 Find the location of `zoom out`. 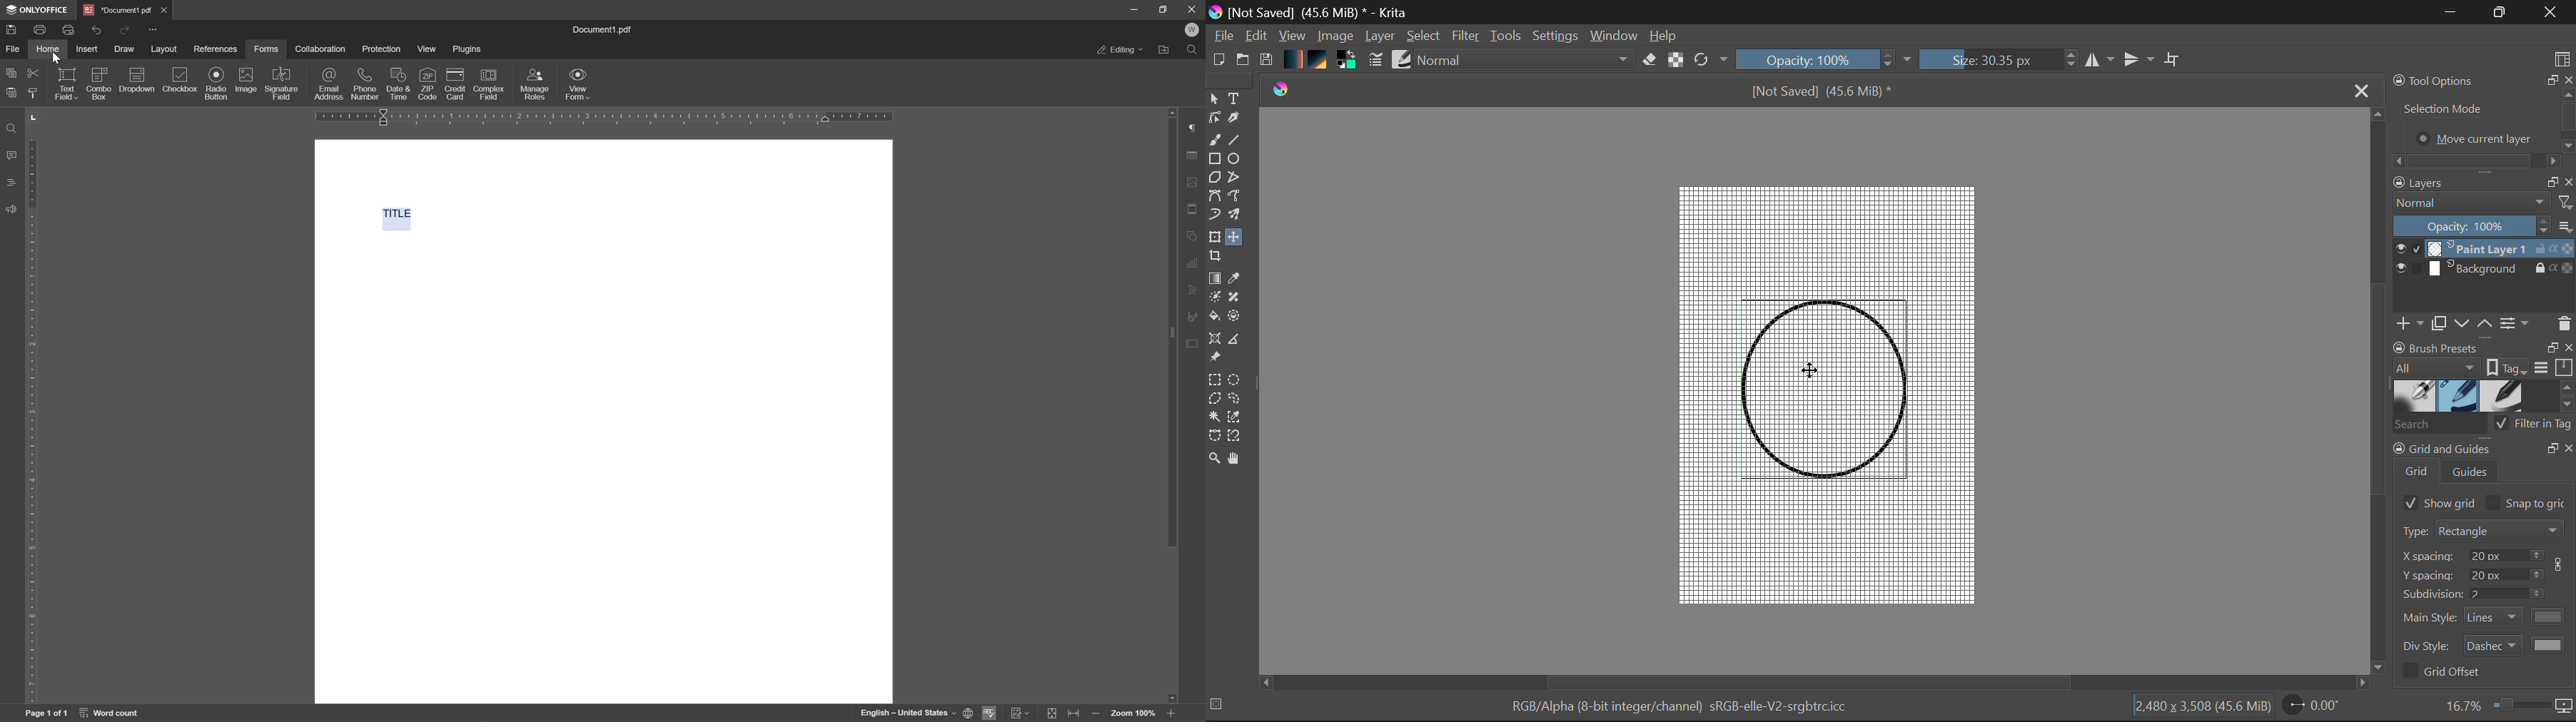

zoom out is located at coordinates (1095, 714).